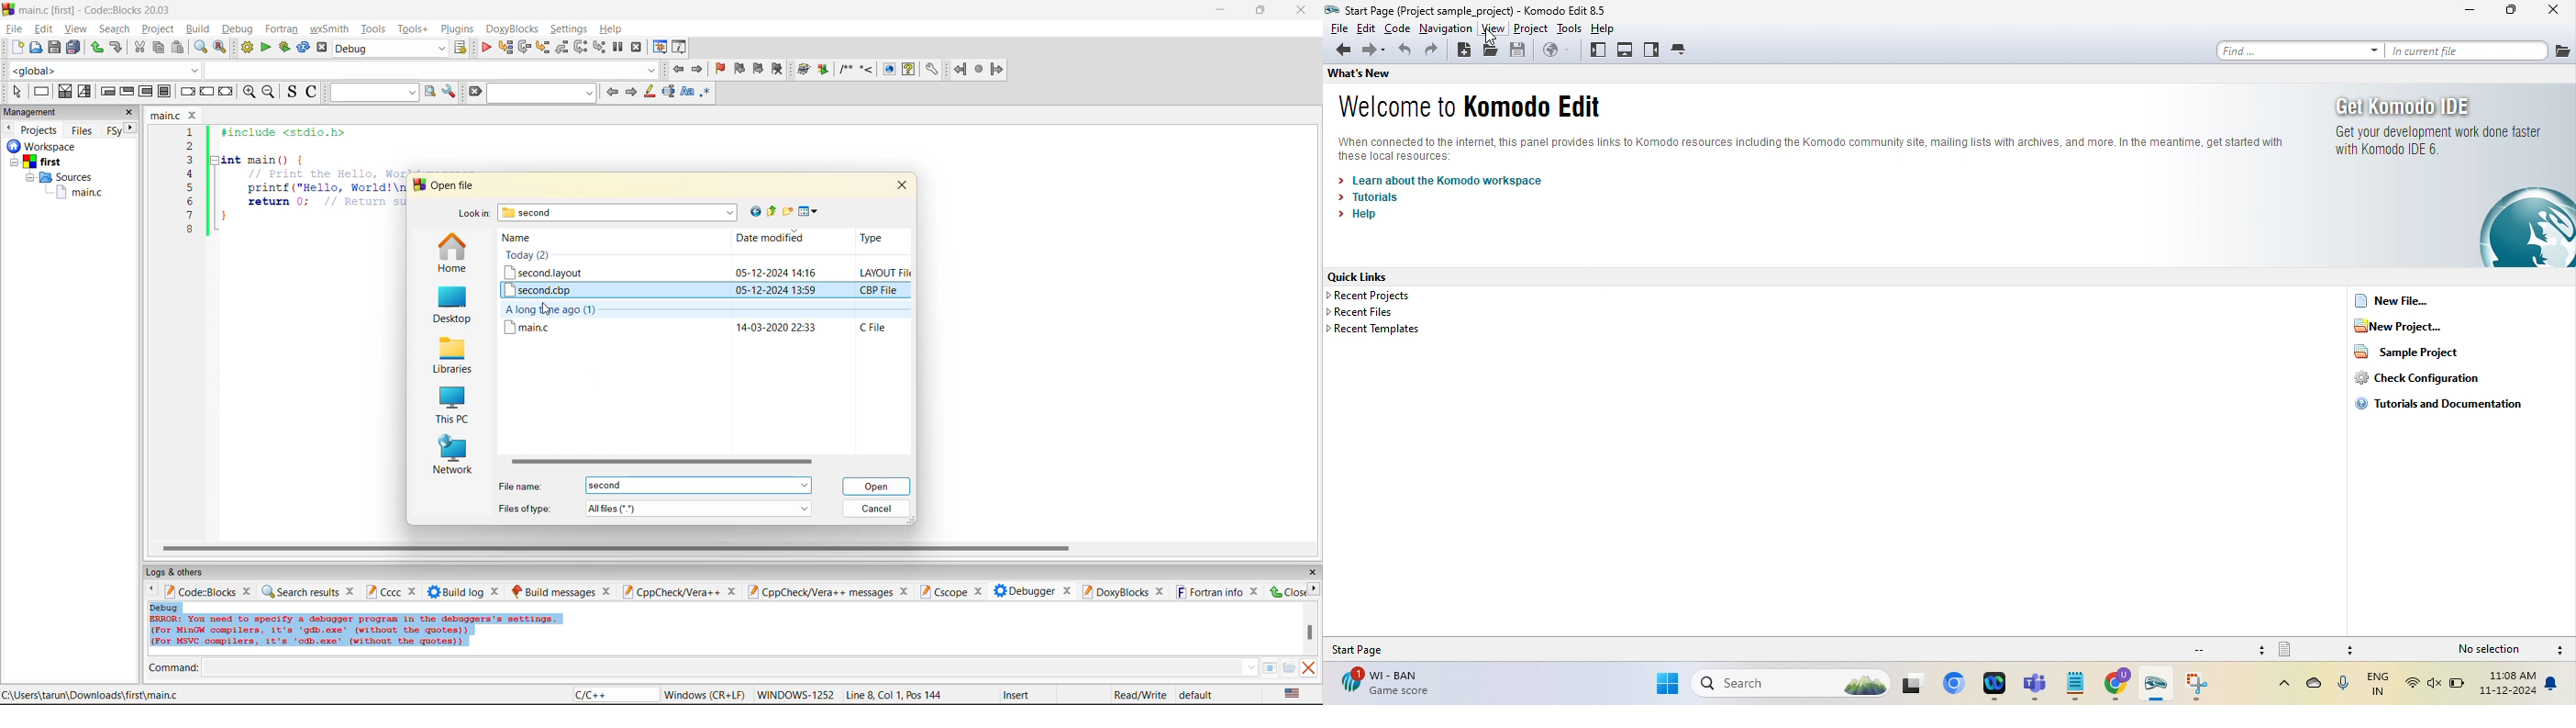 This screenshot has width=2576, height=728. I want to click on zoom out, so click(268, 92).